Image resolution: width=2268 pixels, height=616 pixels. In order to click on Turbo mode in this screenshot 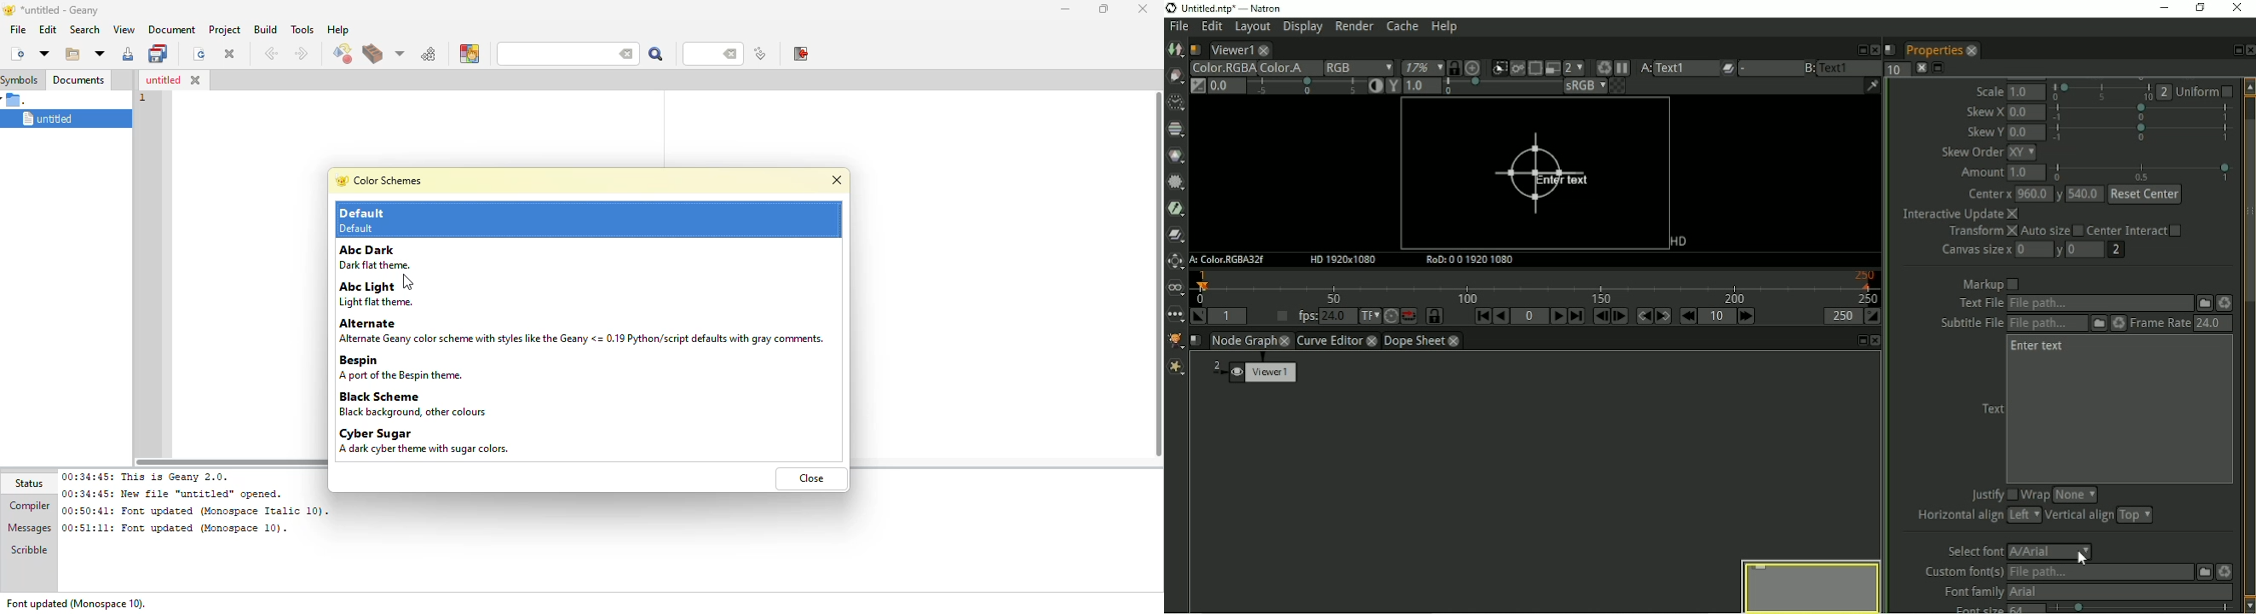, I will do `click(1390, 317)`.